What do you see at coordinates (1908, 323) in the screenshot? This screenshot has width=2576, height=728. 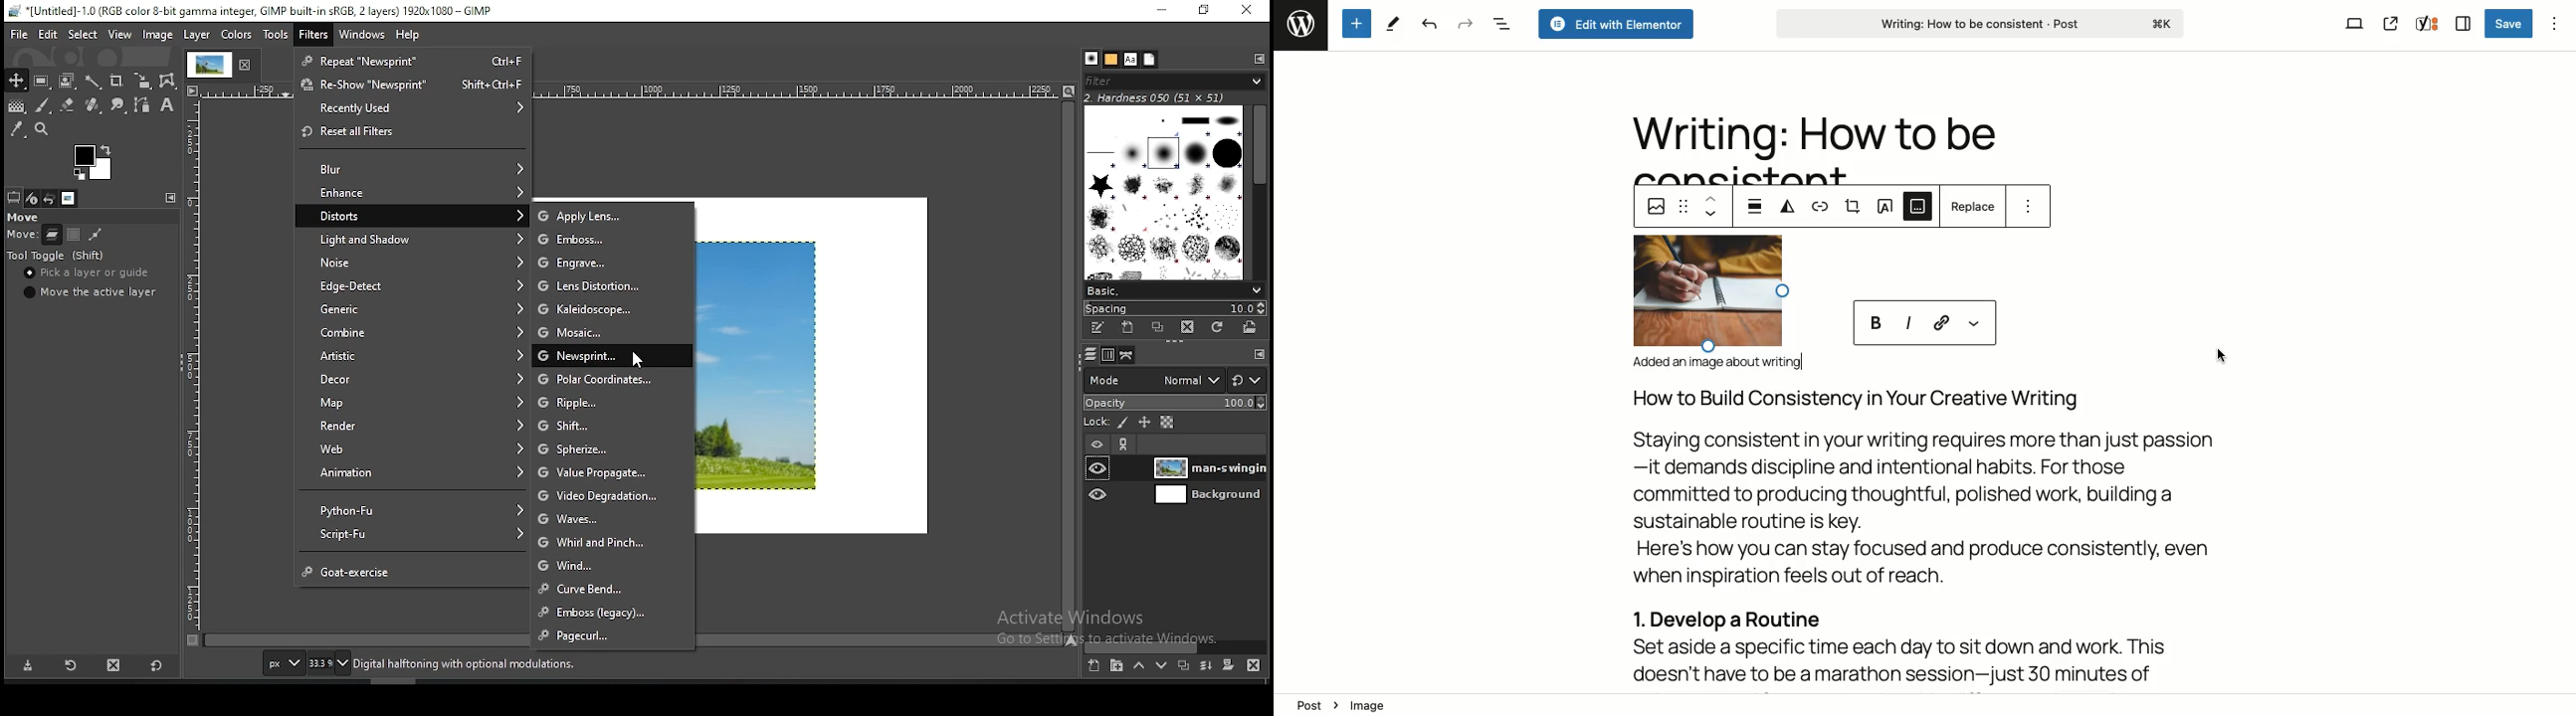 I see `Italics` at bounding box center [1908, 323].